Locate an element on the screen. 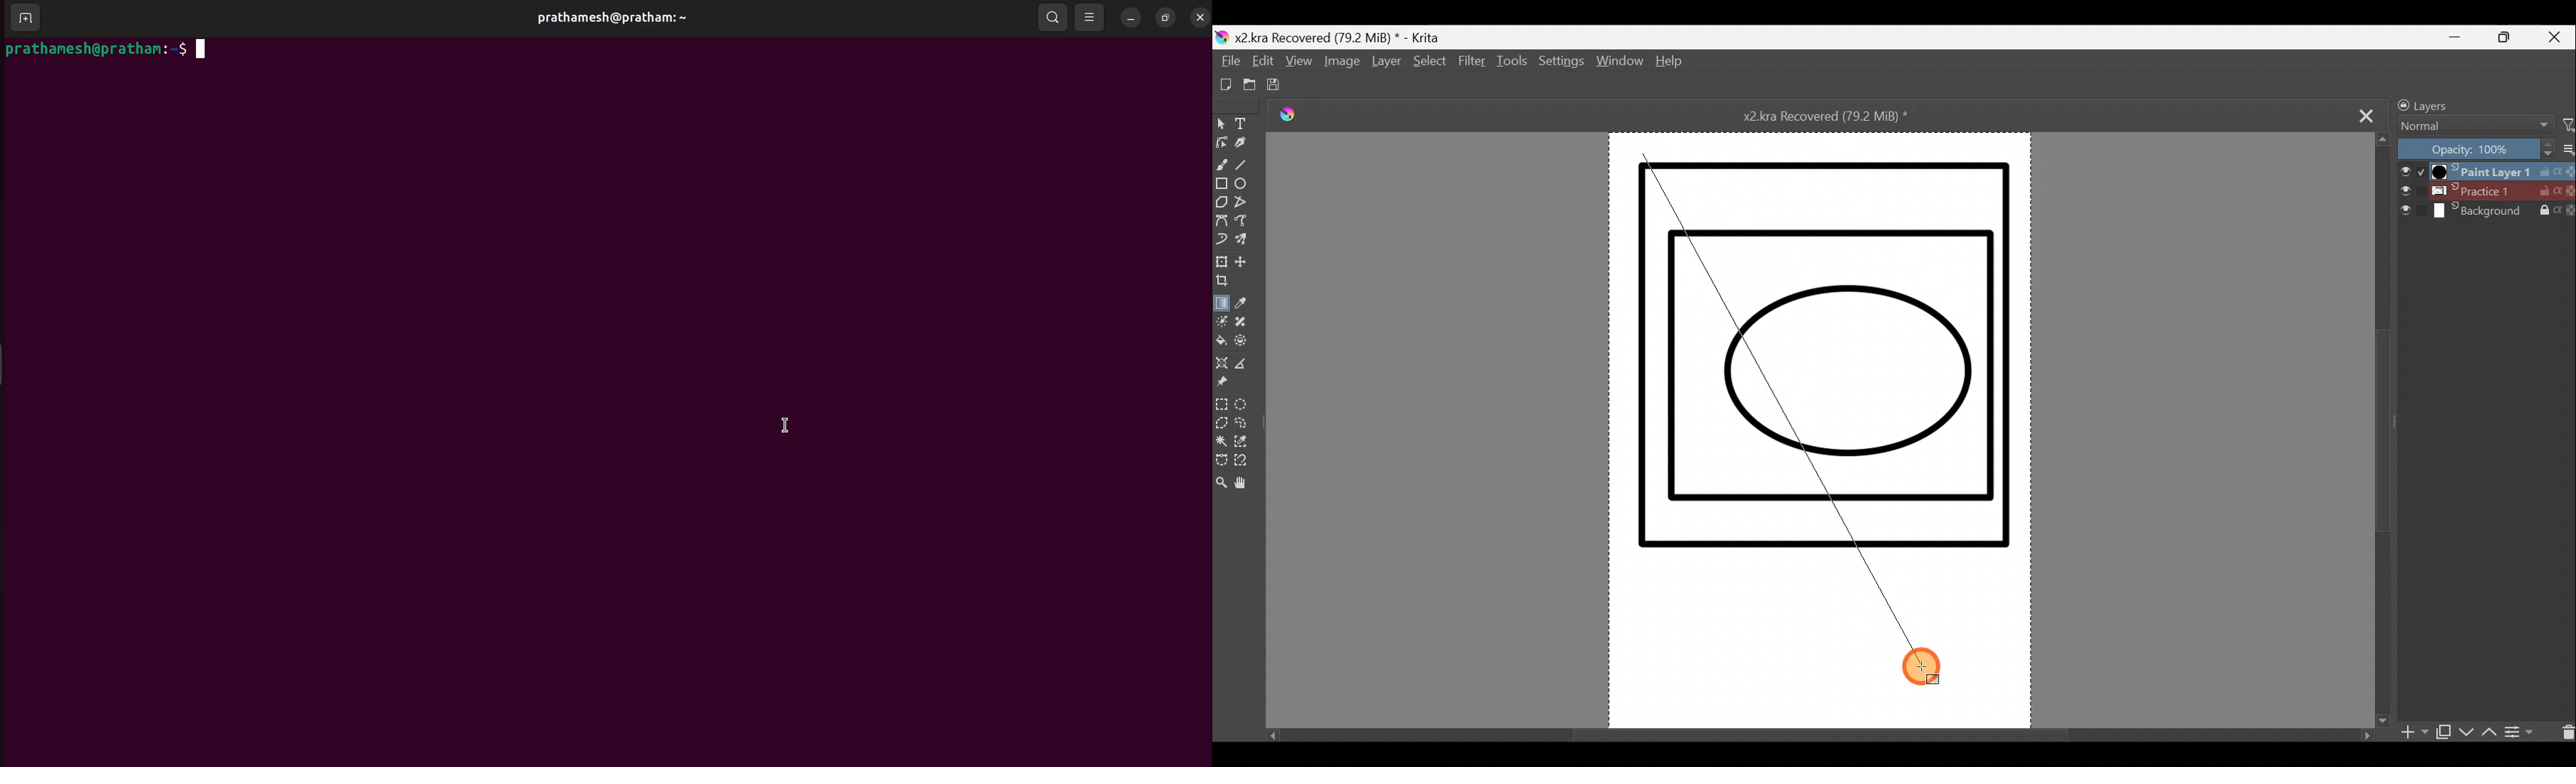  Sample a colour from the image/current layer is located at coordinates (1244, 303).